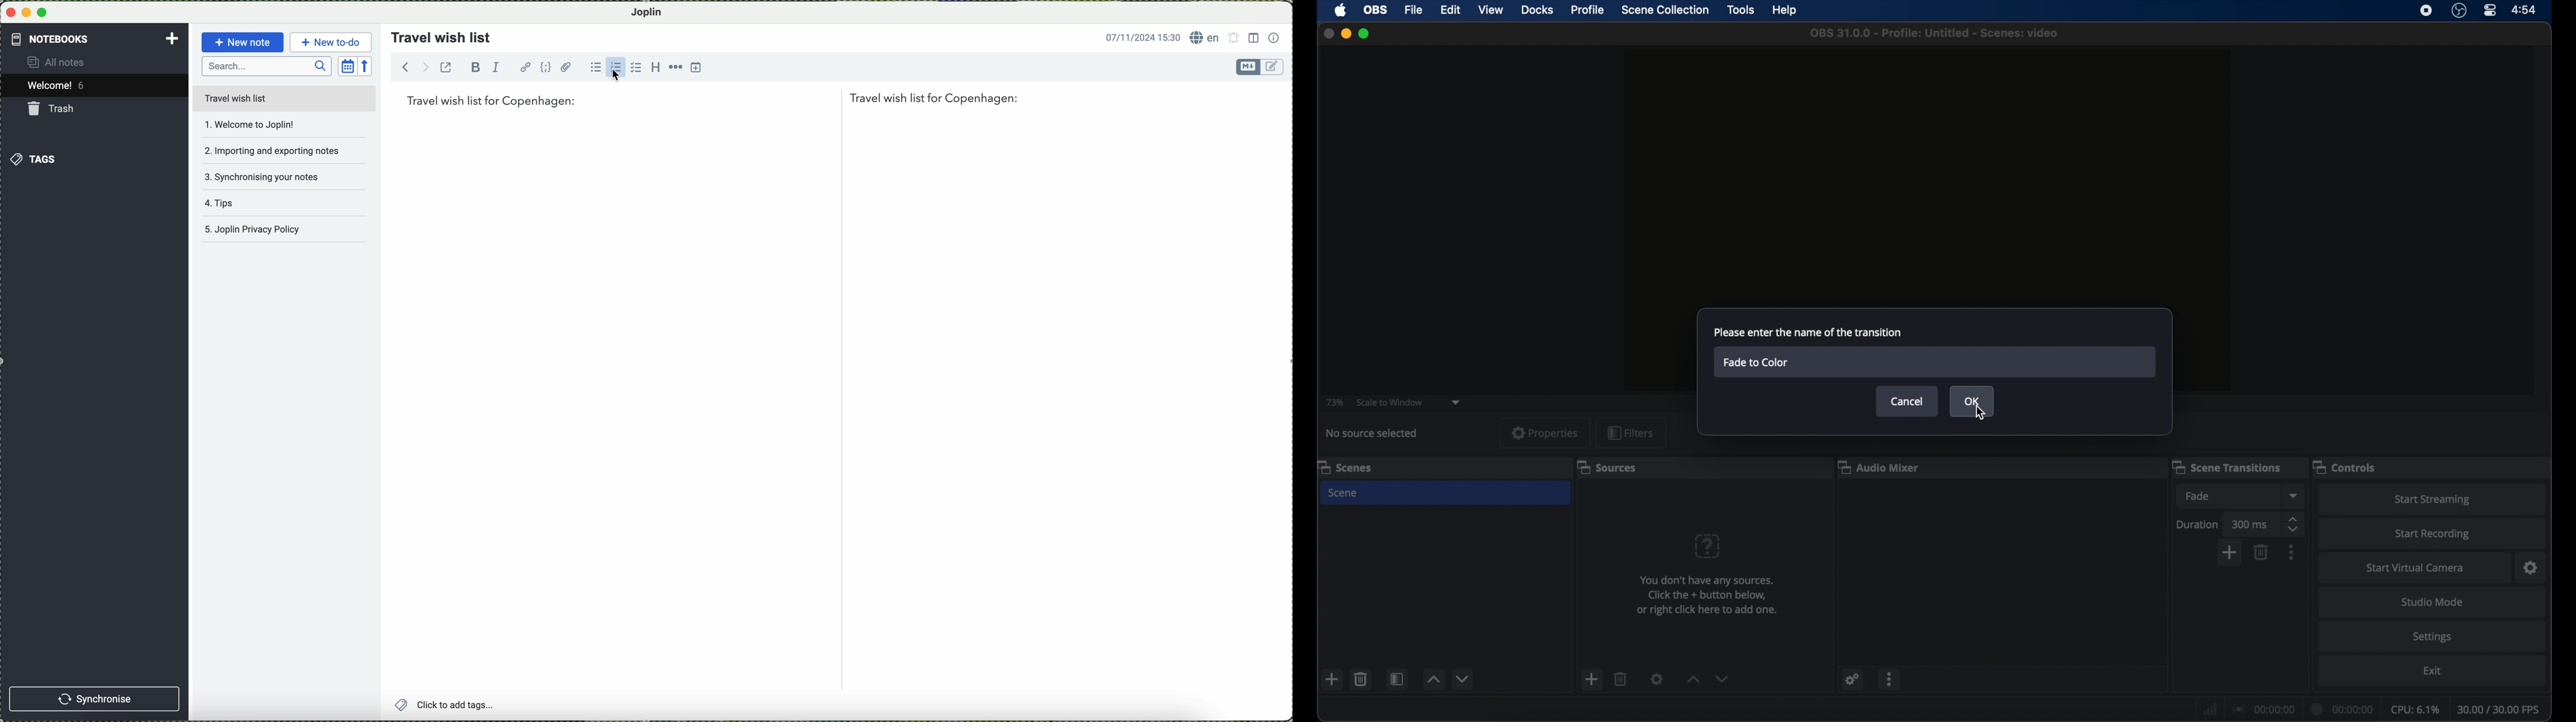  What do you see at coordinates (270, 176) in the screenshot?
I see `synchronising your notes` at bounding box center [270, 176].